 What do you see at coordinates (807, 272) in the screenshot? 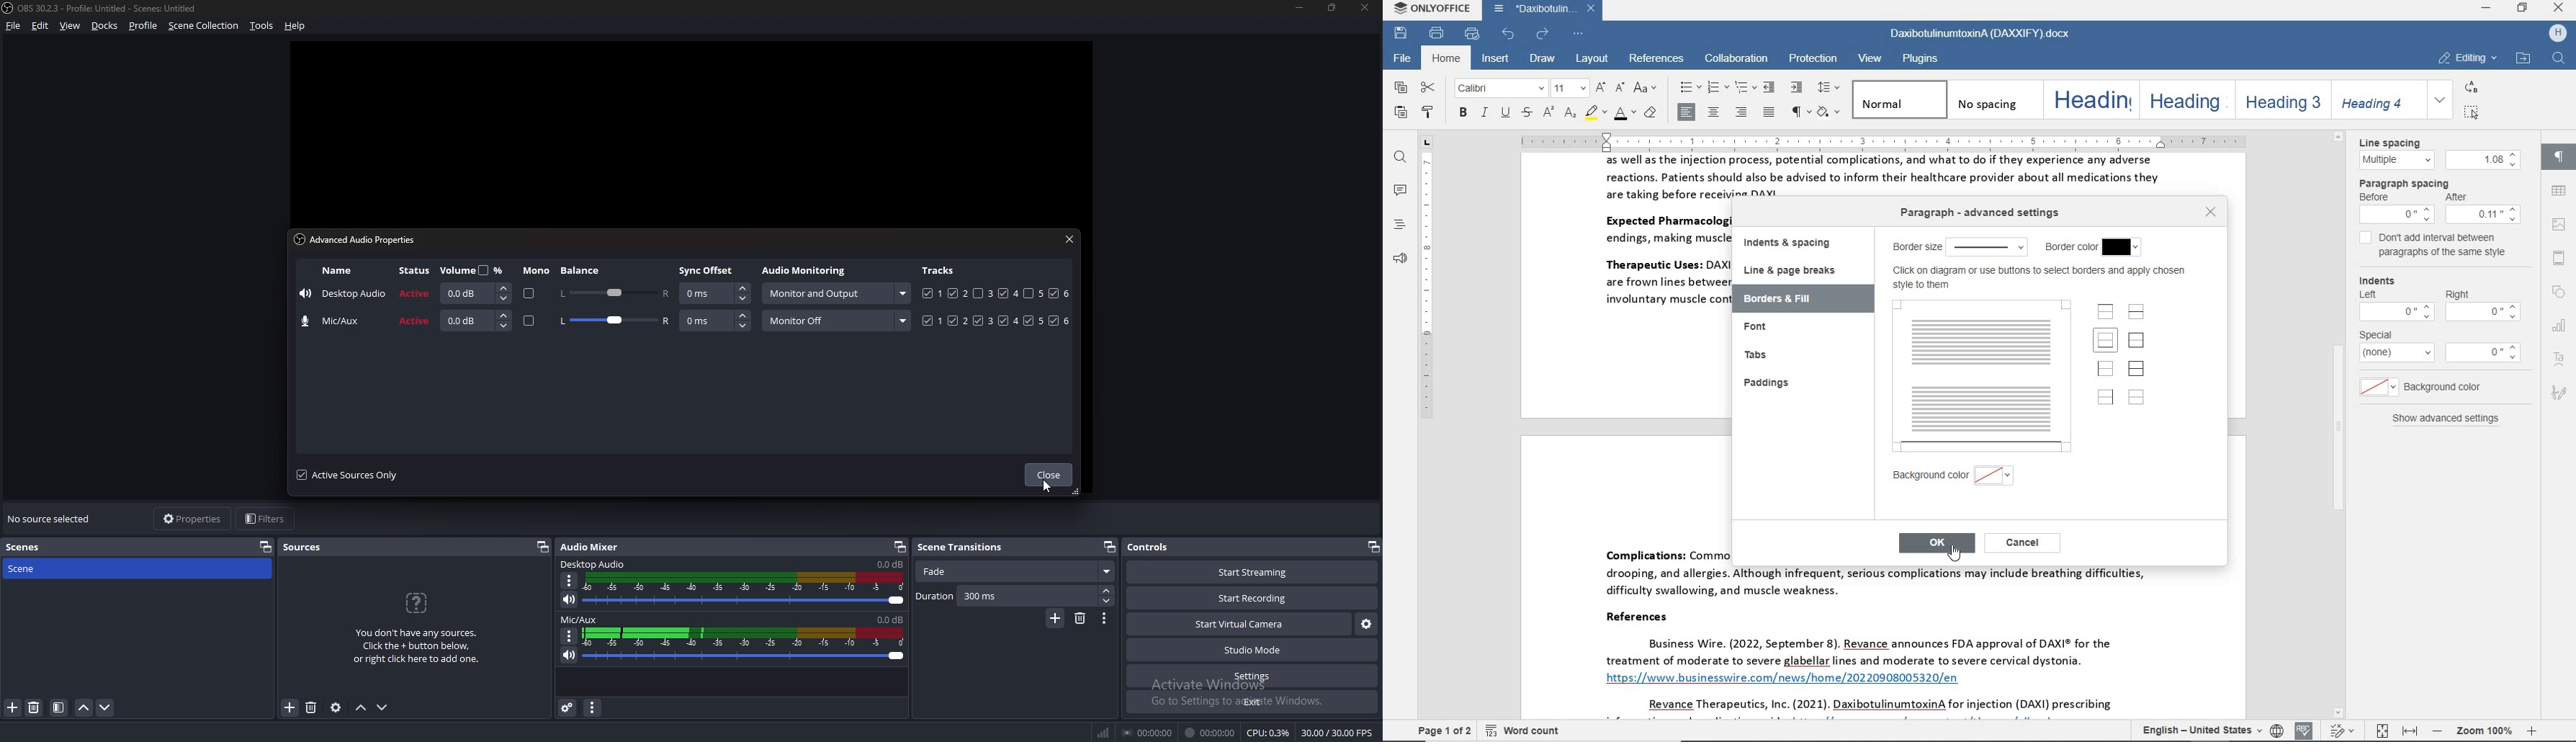
I see `audio monitoring` at bounding box center [807, 272].